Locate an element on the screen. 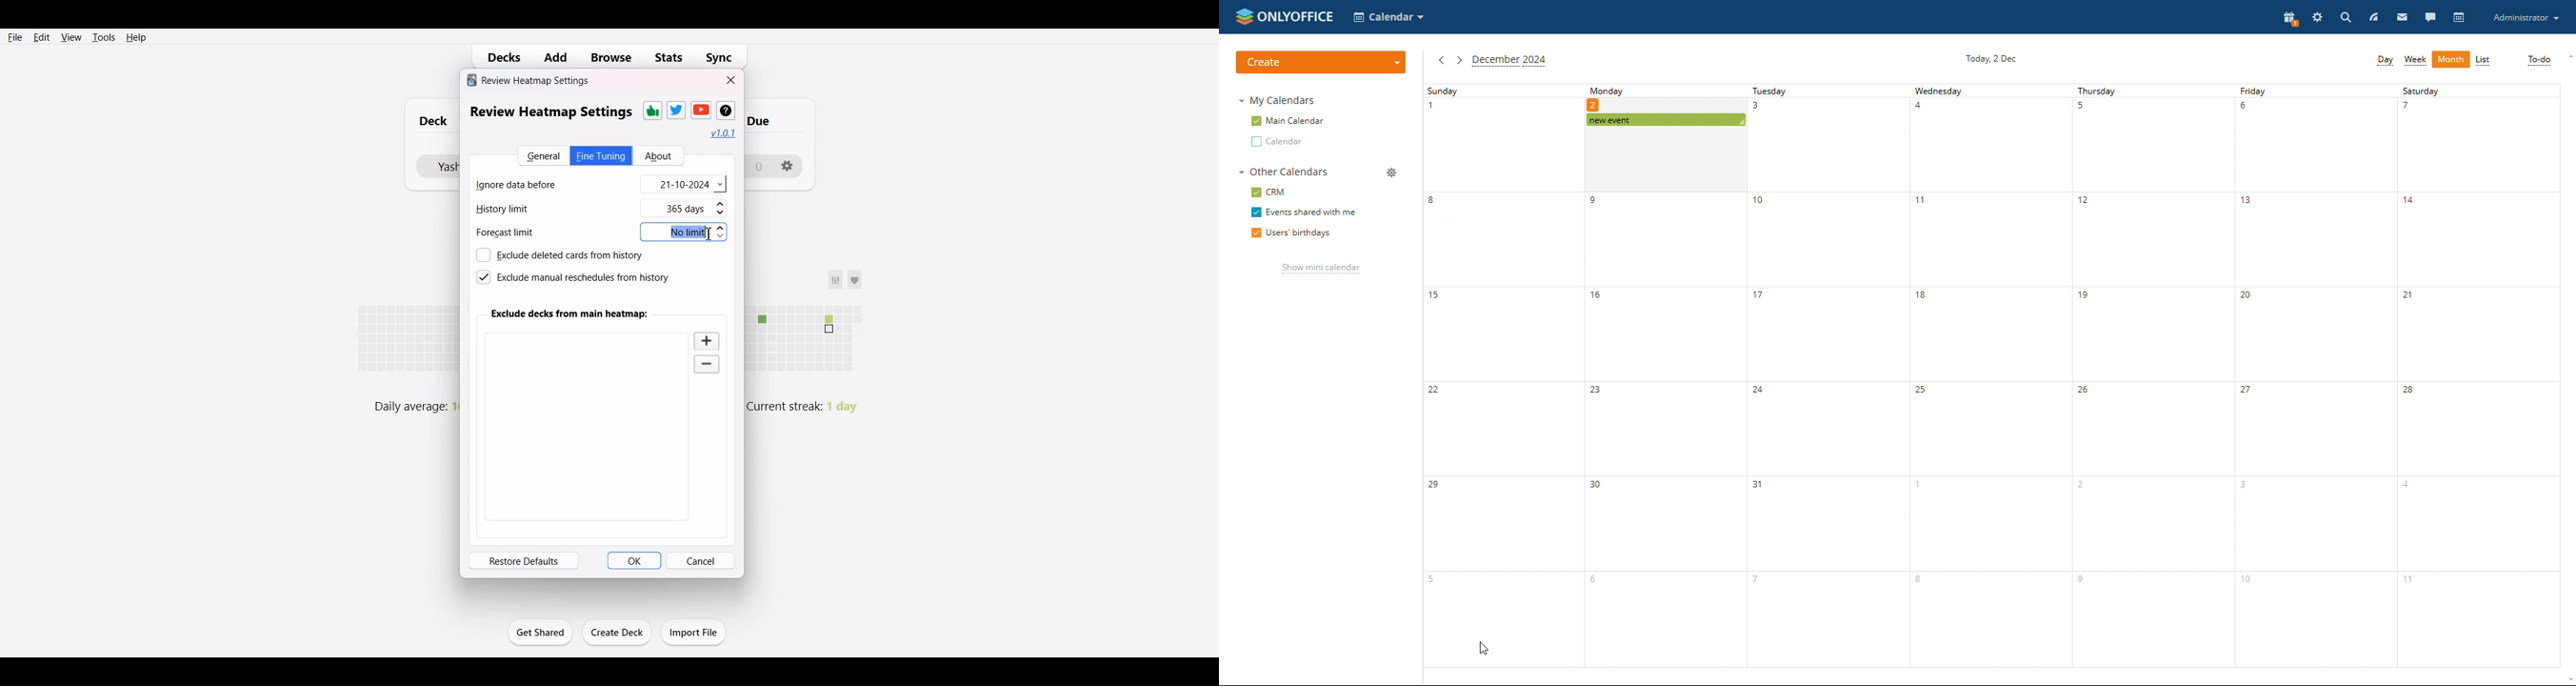 The image size is (2576, 700). Create Deck is located at coordinates (618, 633).